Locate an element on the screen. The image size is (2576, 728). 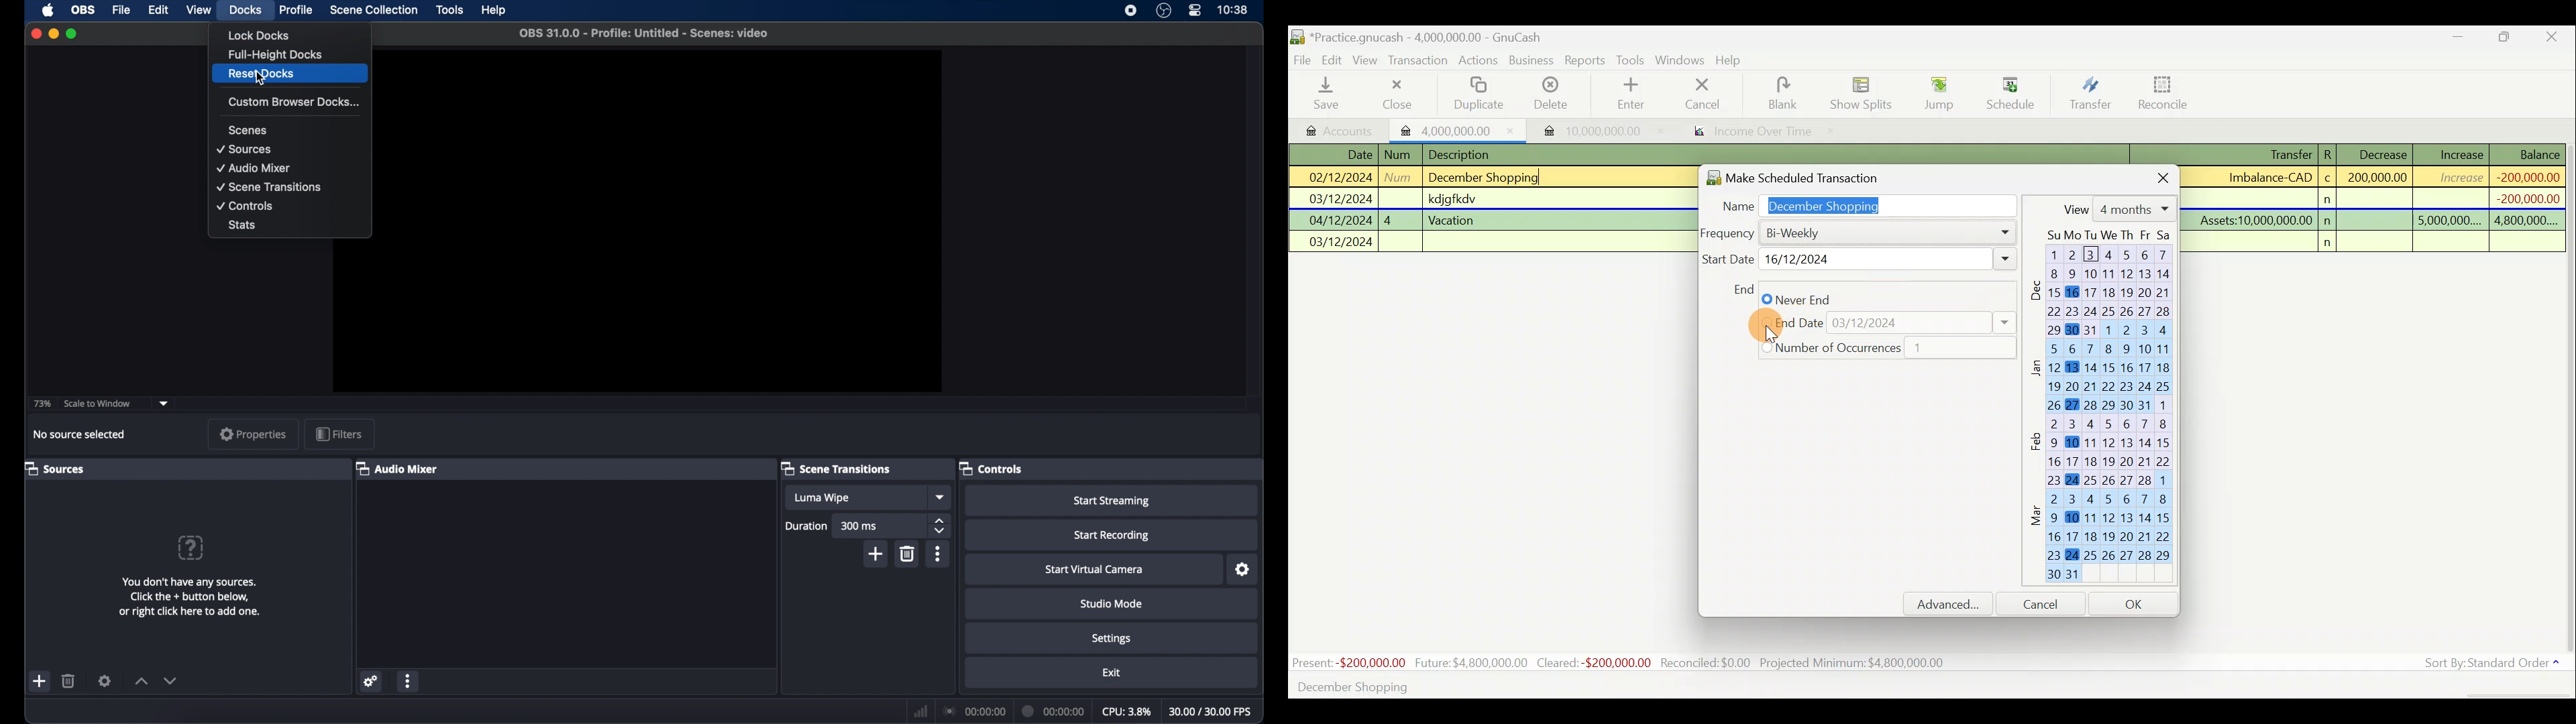
Maximise is located at coordinates (2506, 39).